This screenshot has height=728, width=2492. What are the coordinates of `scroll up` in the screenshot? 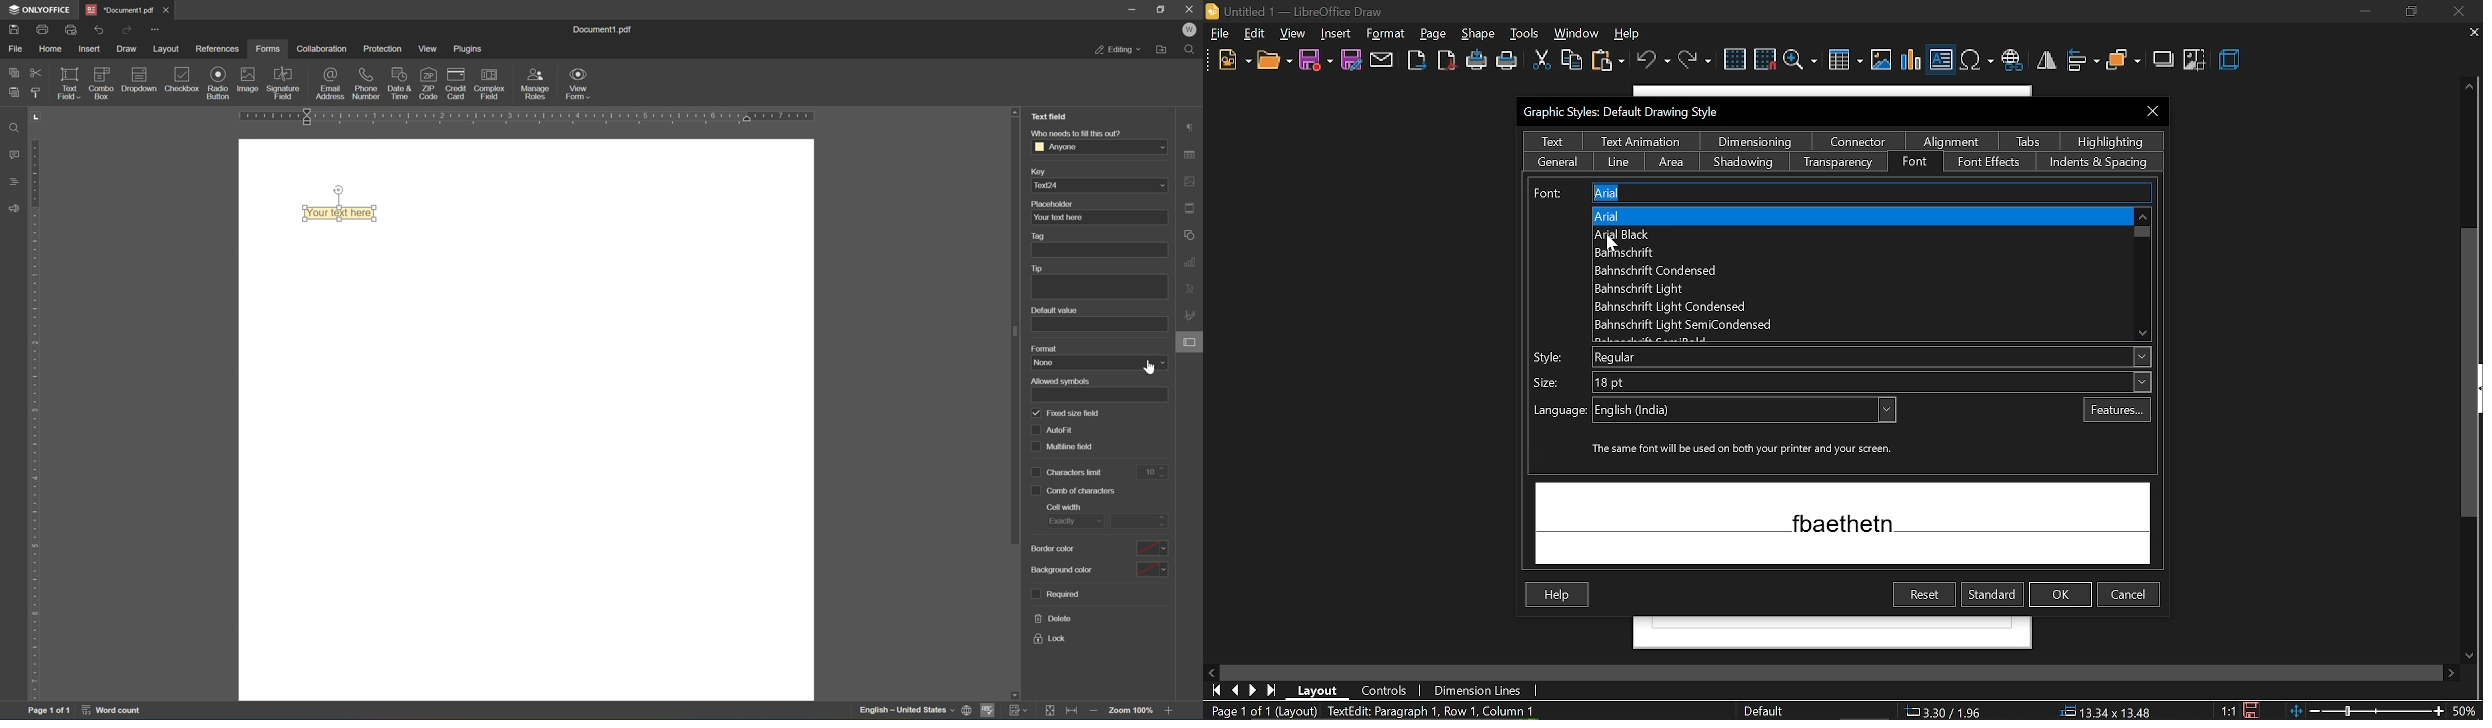 It's located at (1015, 110).